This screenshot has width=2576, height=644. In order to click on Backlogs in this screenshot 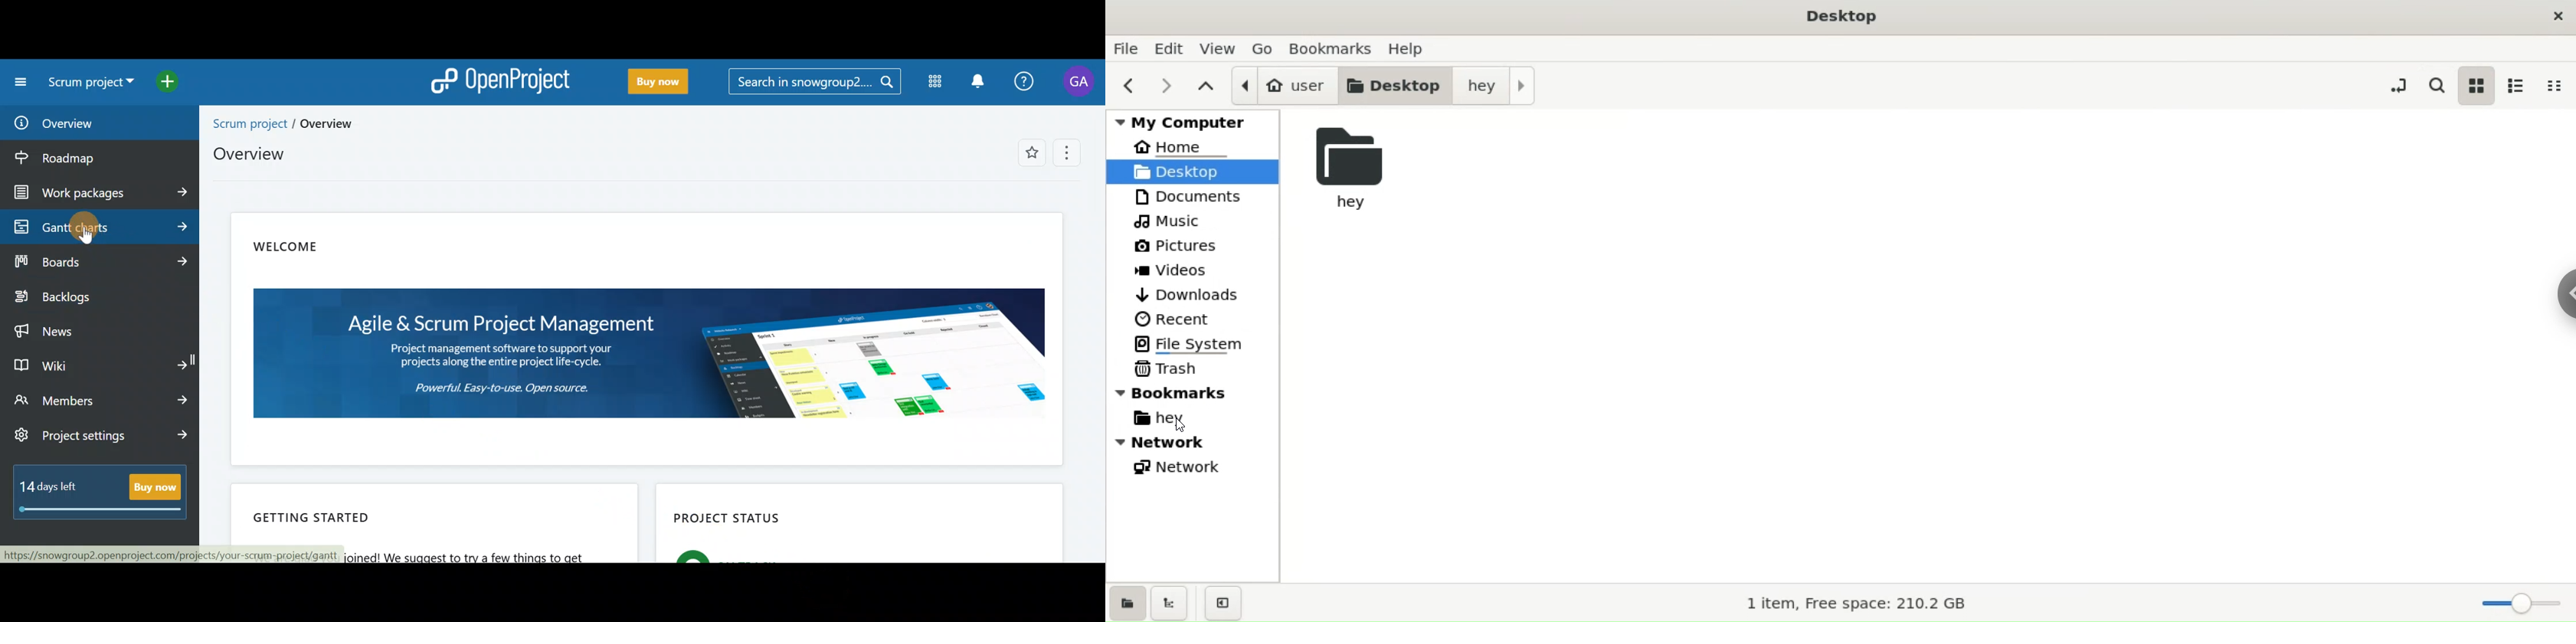, I will do `click(99, 296)`.